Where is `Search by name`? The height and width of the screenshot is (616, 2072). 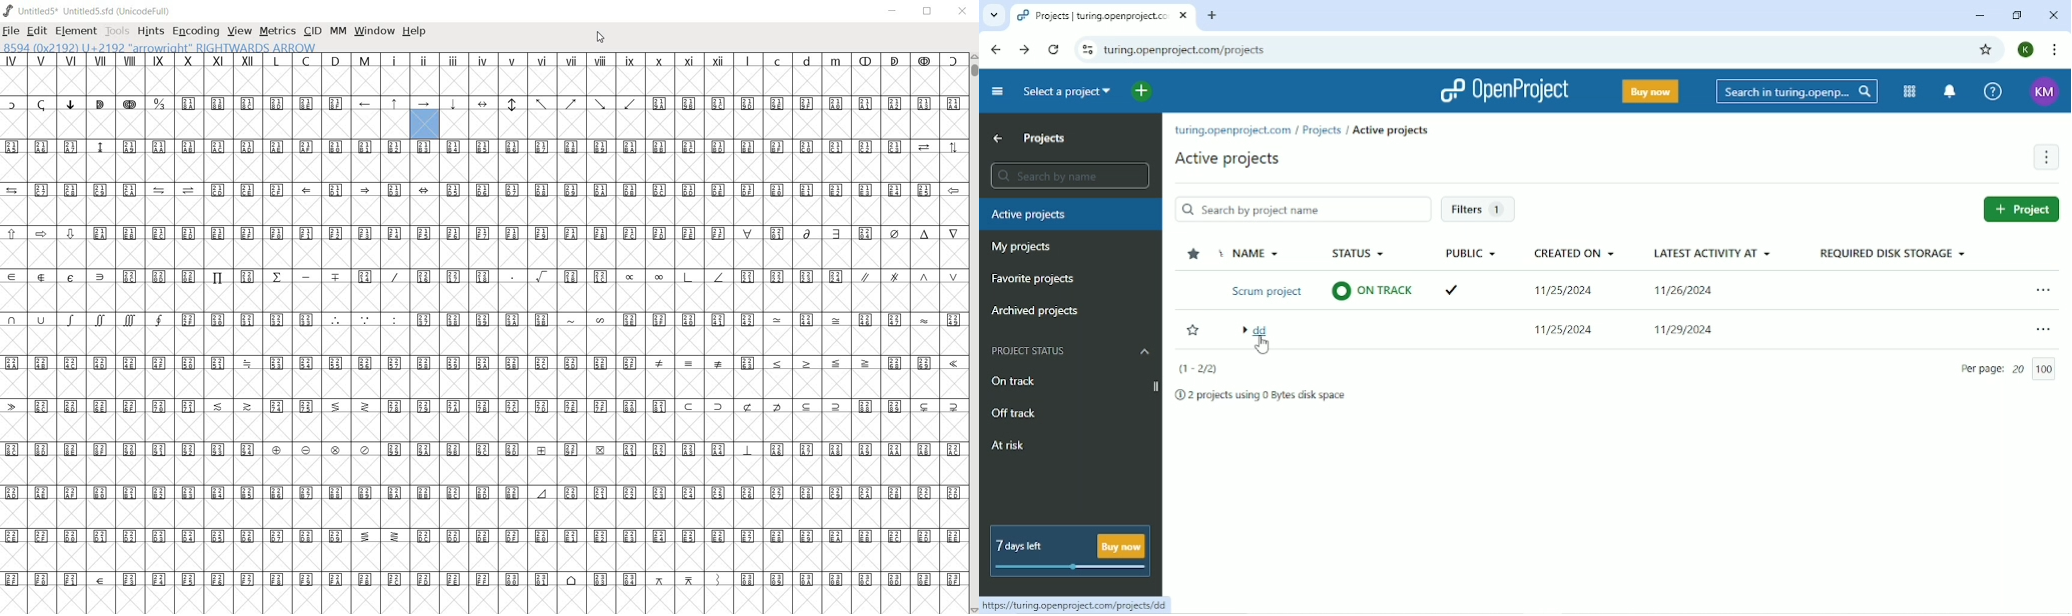 Search by name is located at coordinates (1069, 176).